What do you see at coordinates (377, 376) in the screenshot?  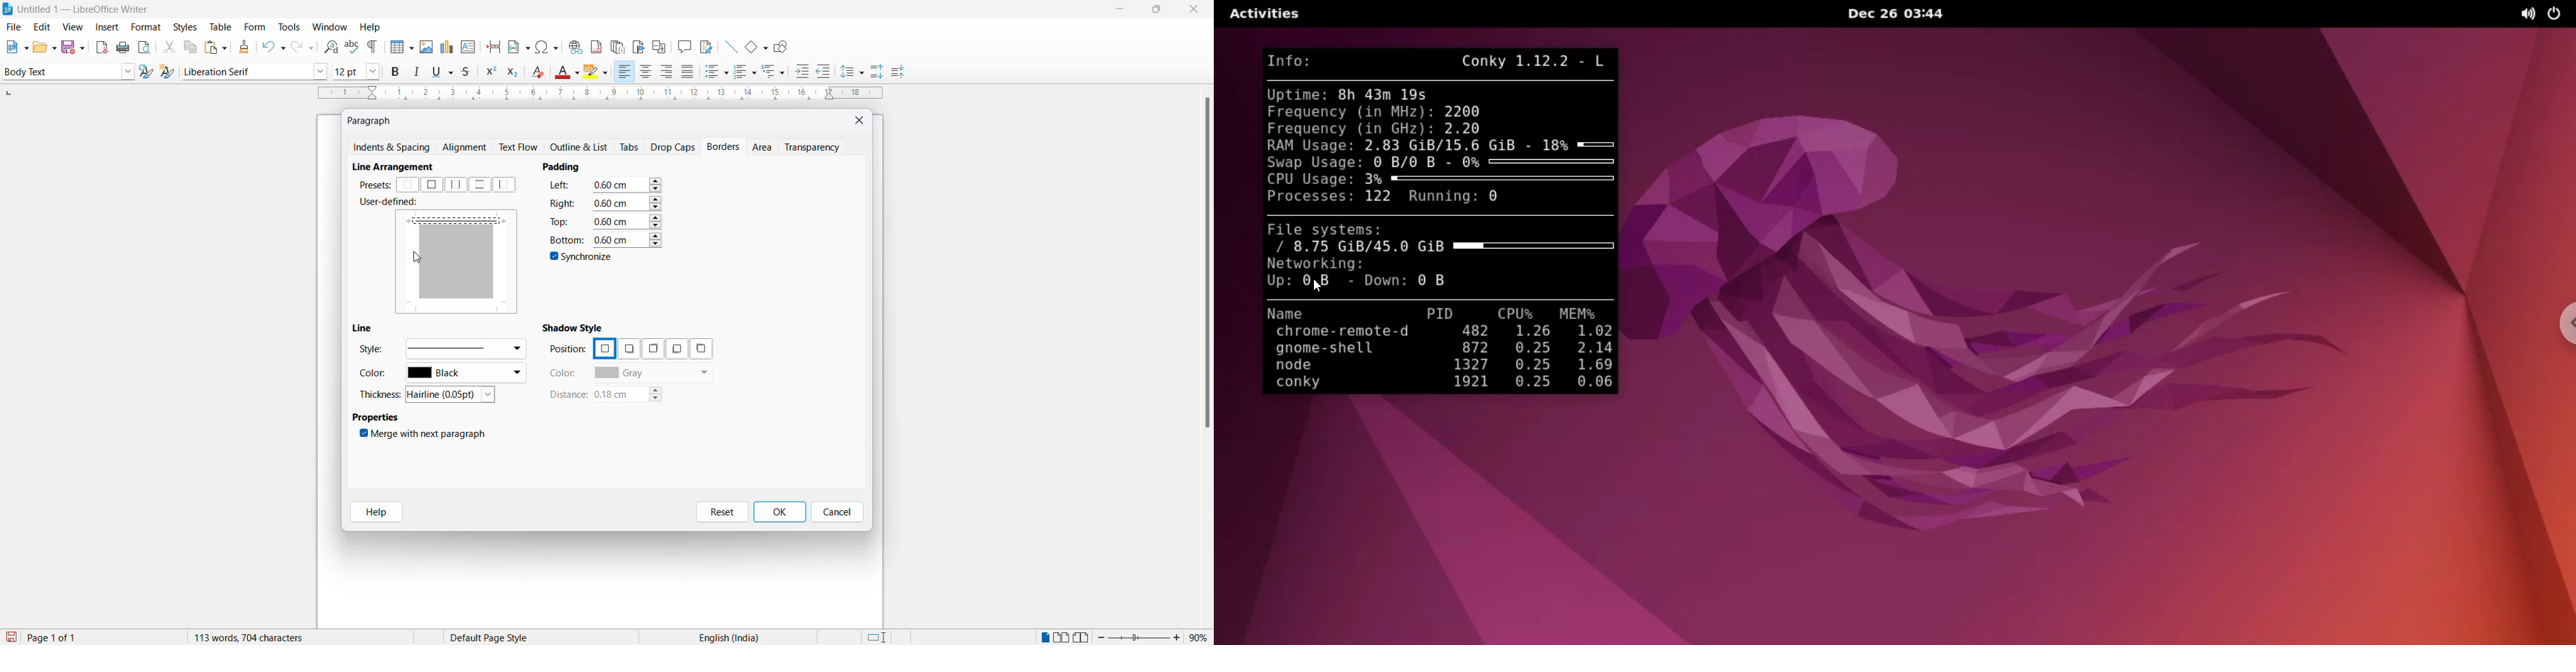 I see `color` at bounding box center [377, 376].